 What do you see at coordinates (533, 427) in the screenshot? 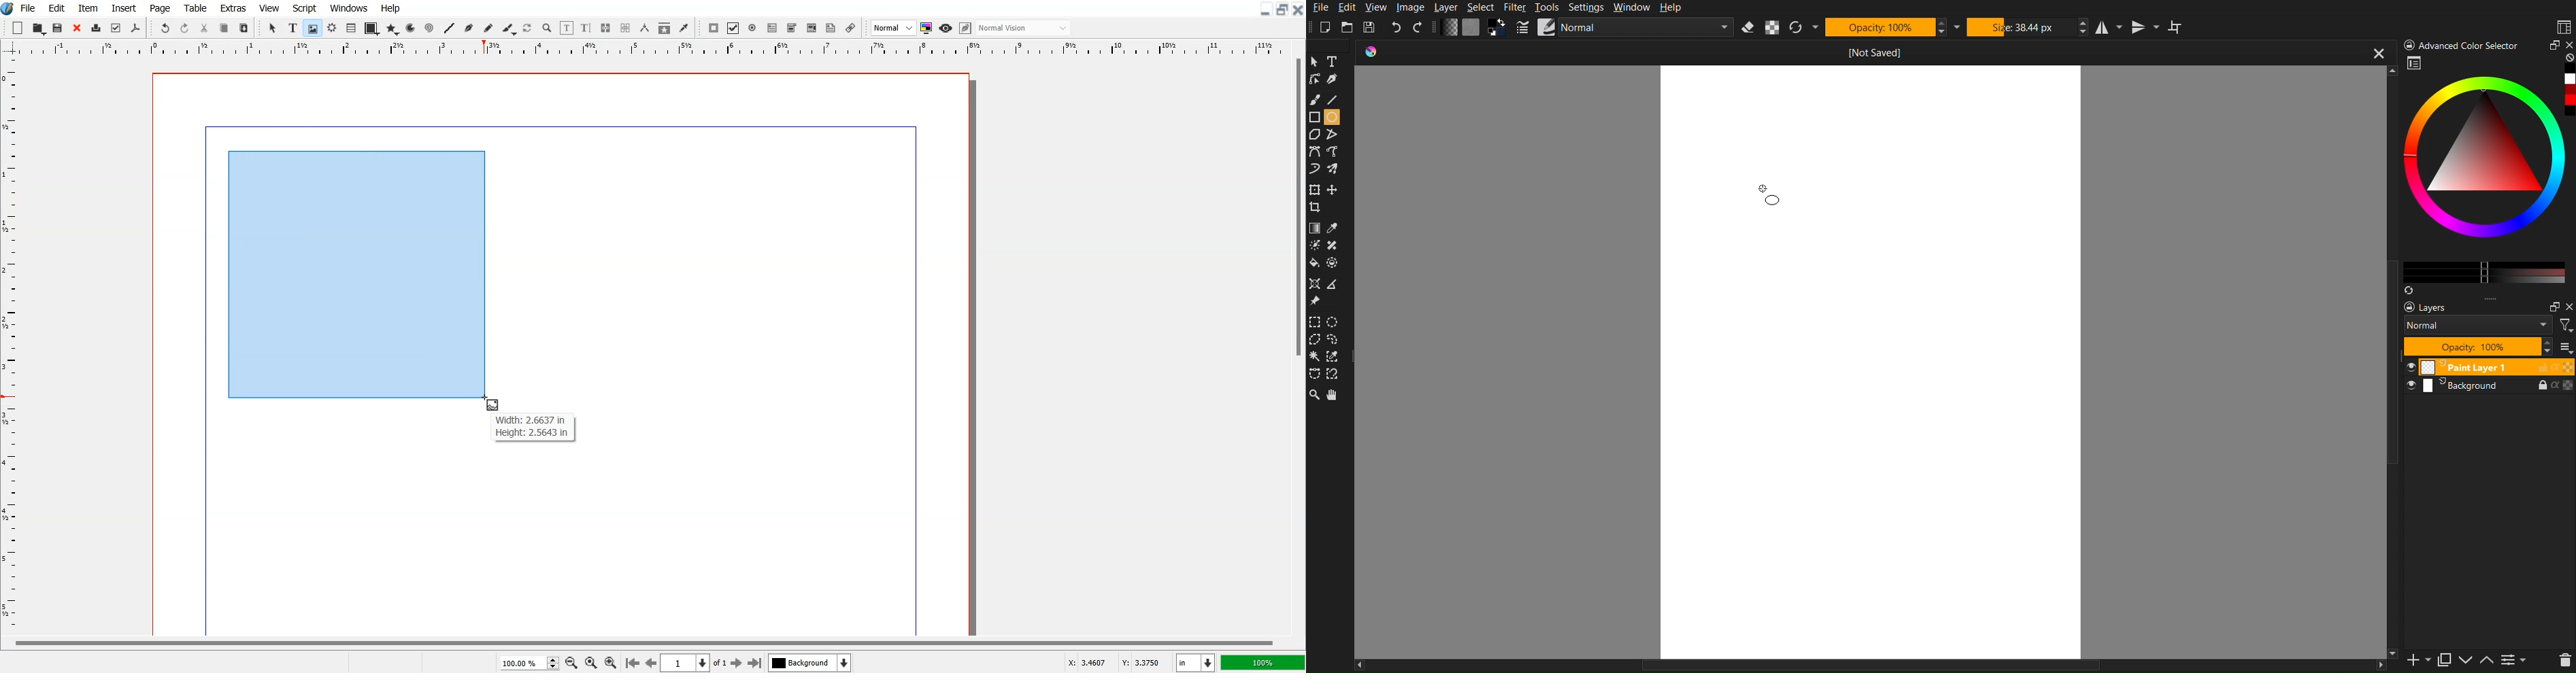
I see `Width: 2.6637 in
Height: 2.5643 in |` at bounding box center [533, 427].